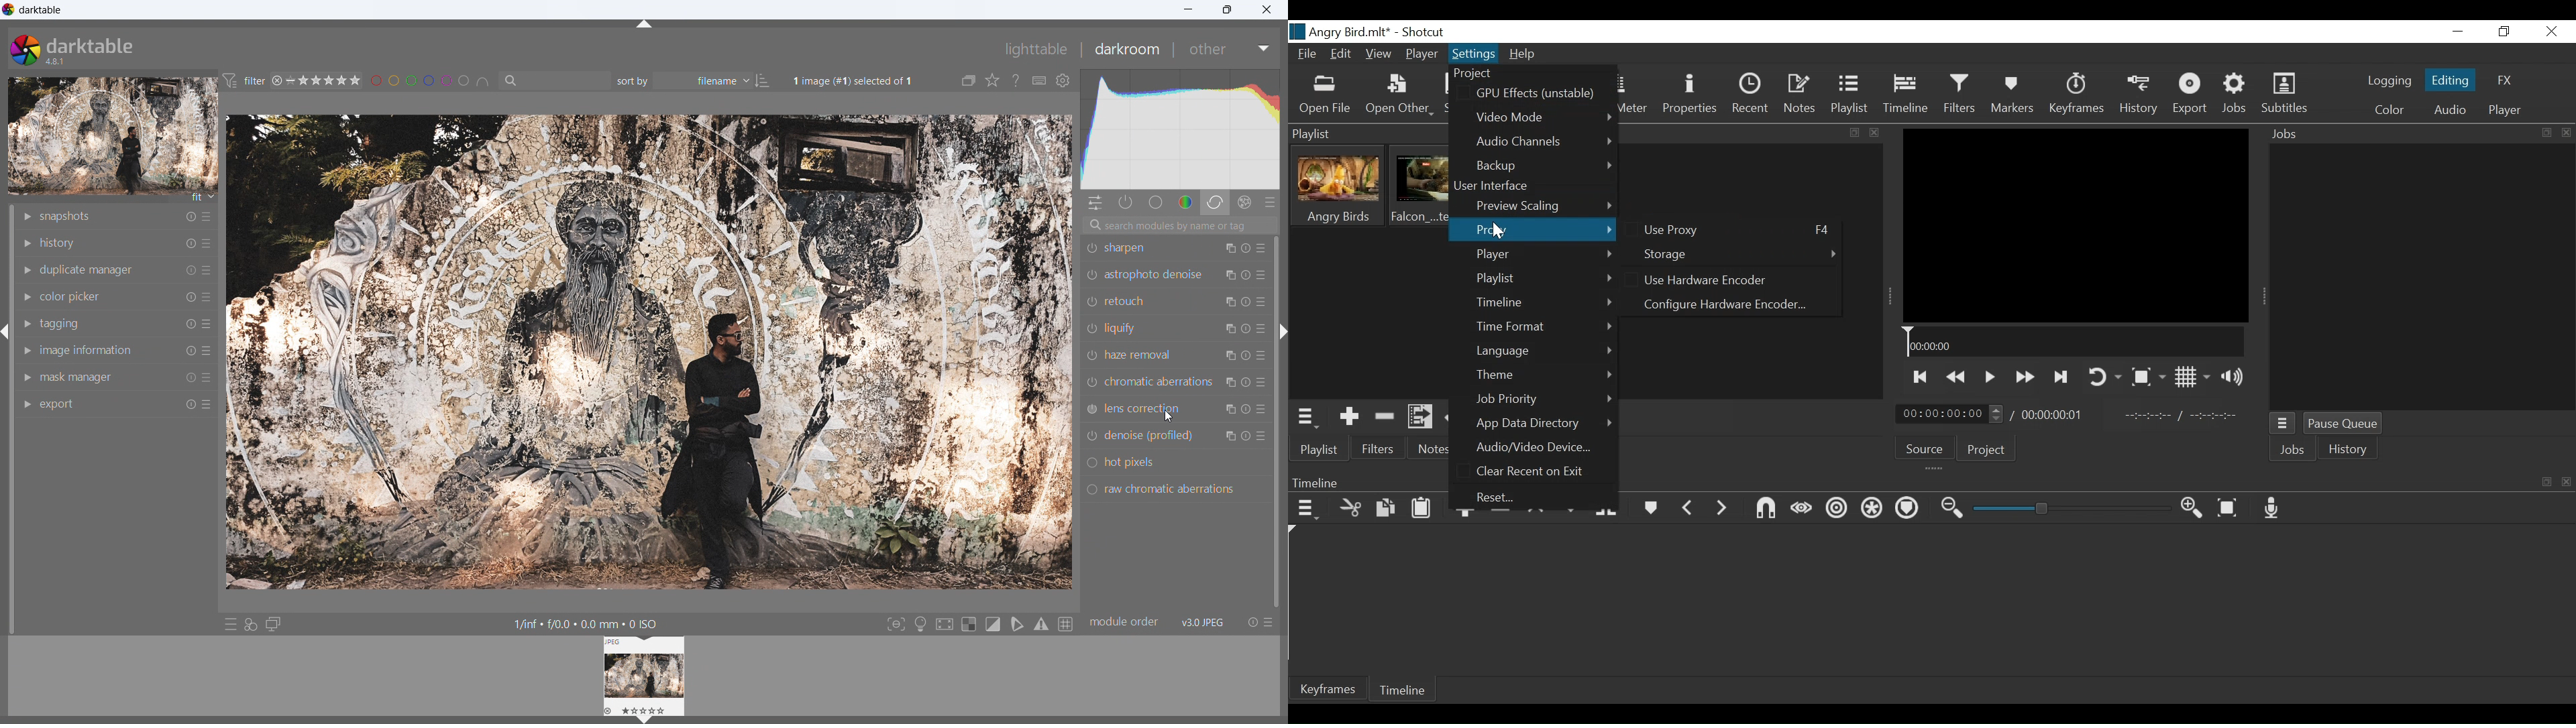 Image resolution: width=2576 pixels, height=728 pixels. What do you see at coordinates (208, 217) in the screenshot?
I see `more options` at bounding box center [208, 217].